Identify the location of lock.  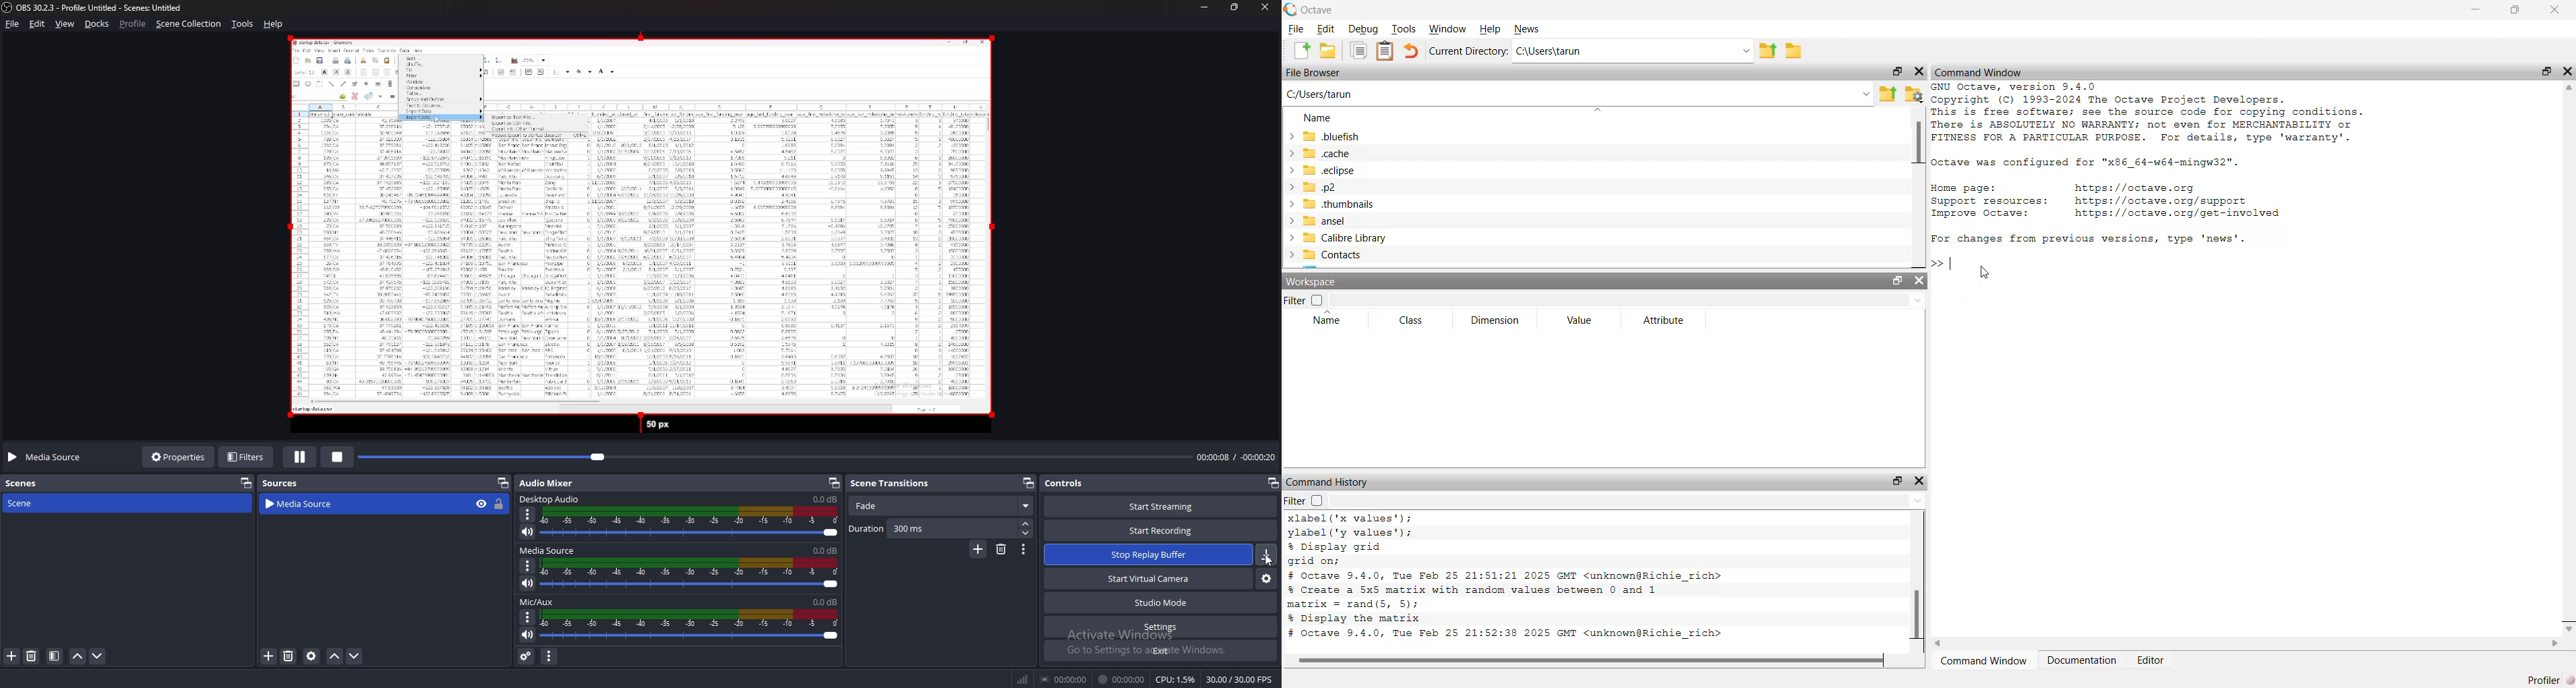
(500, 505).